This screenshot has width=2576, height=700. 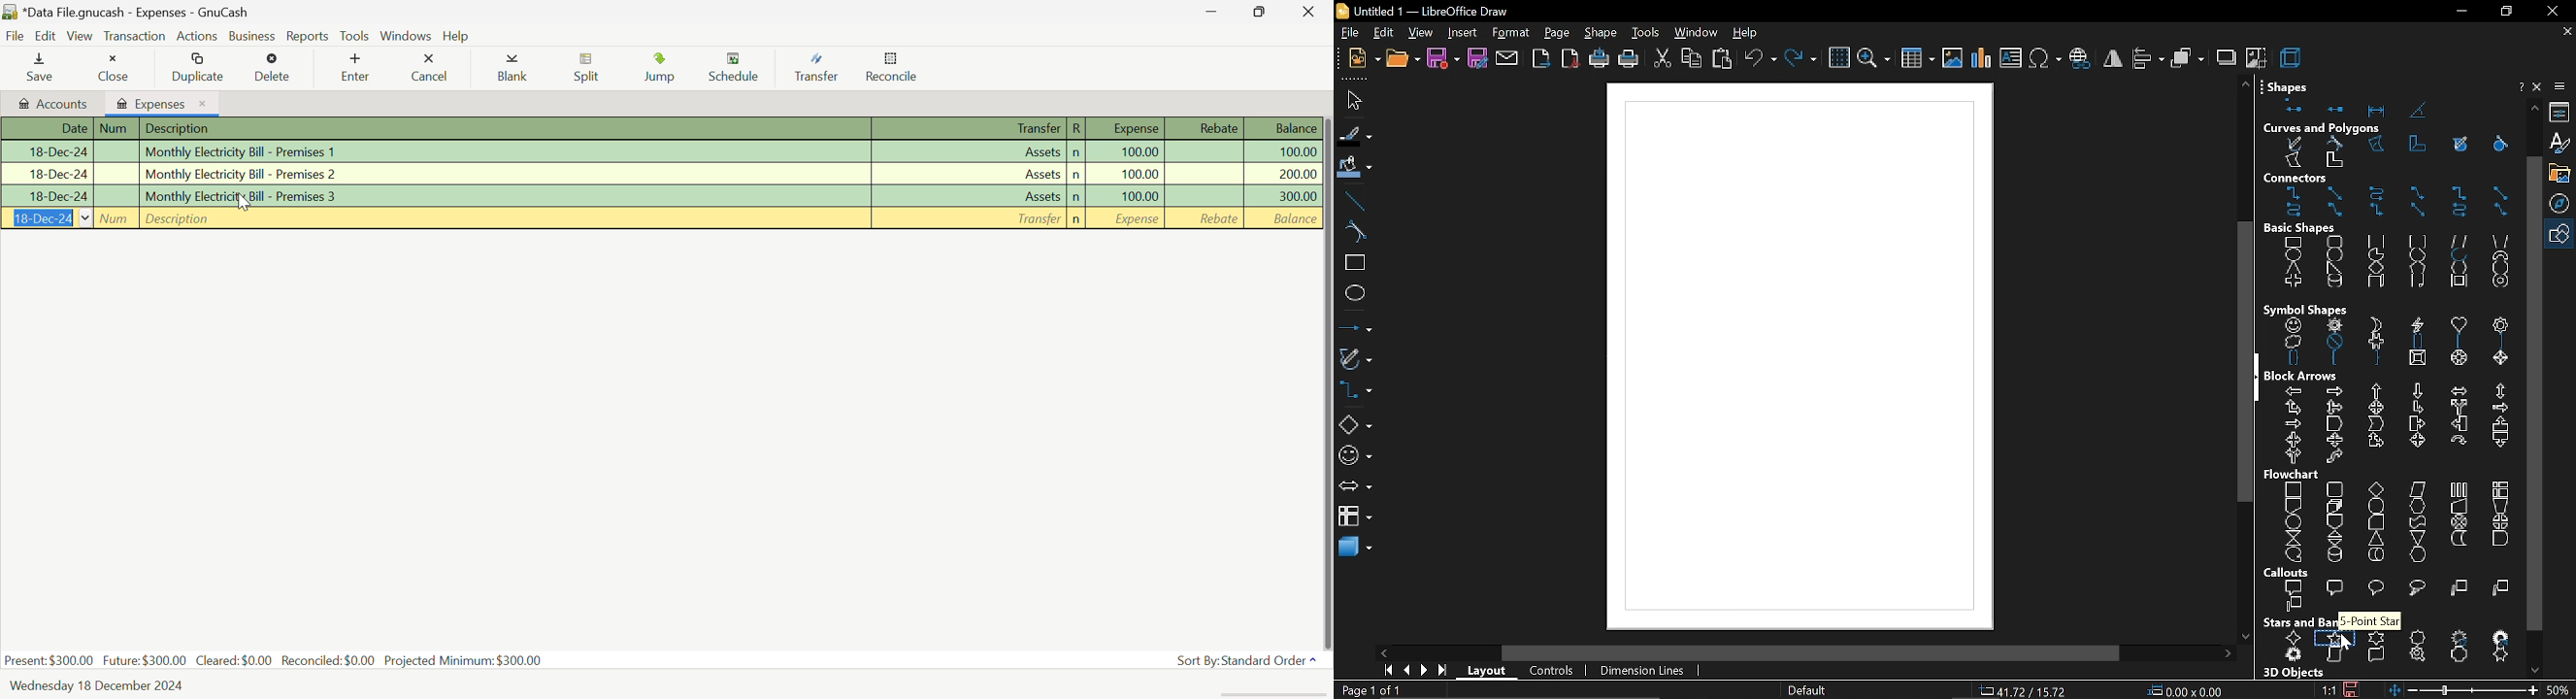 I want to click on insert chart, so click(x=1982, y=58).